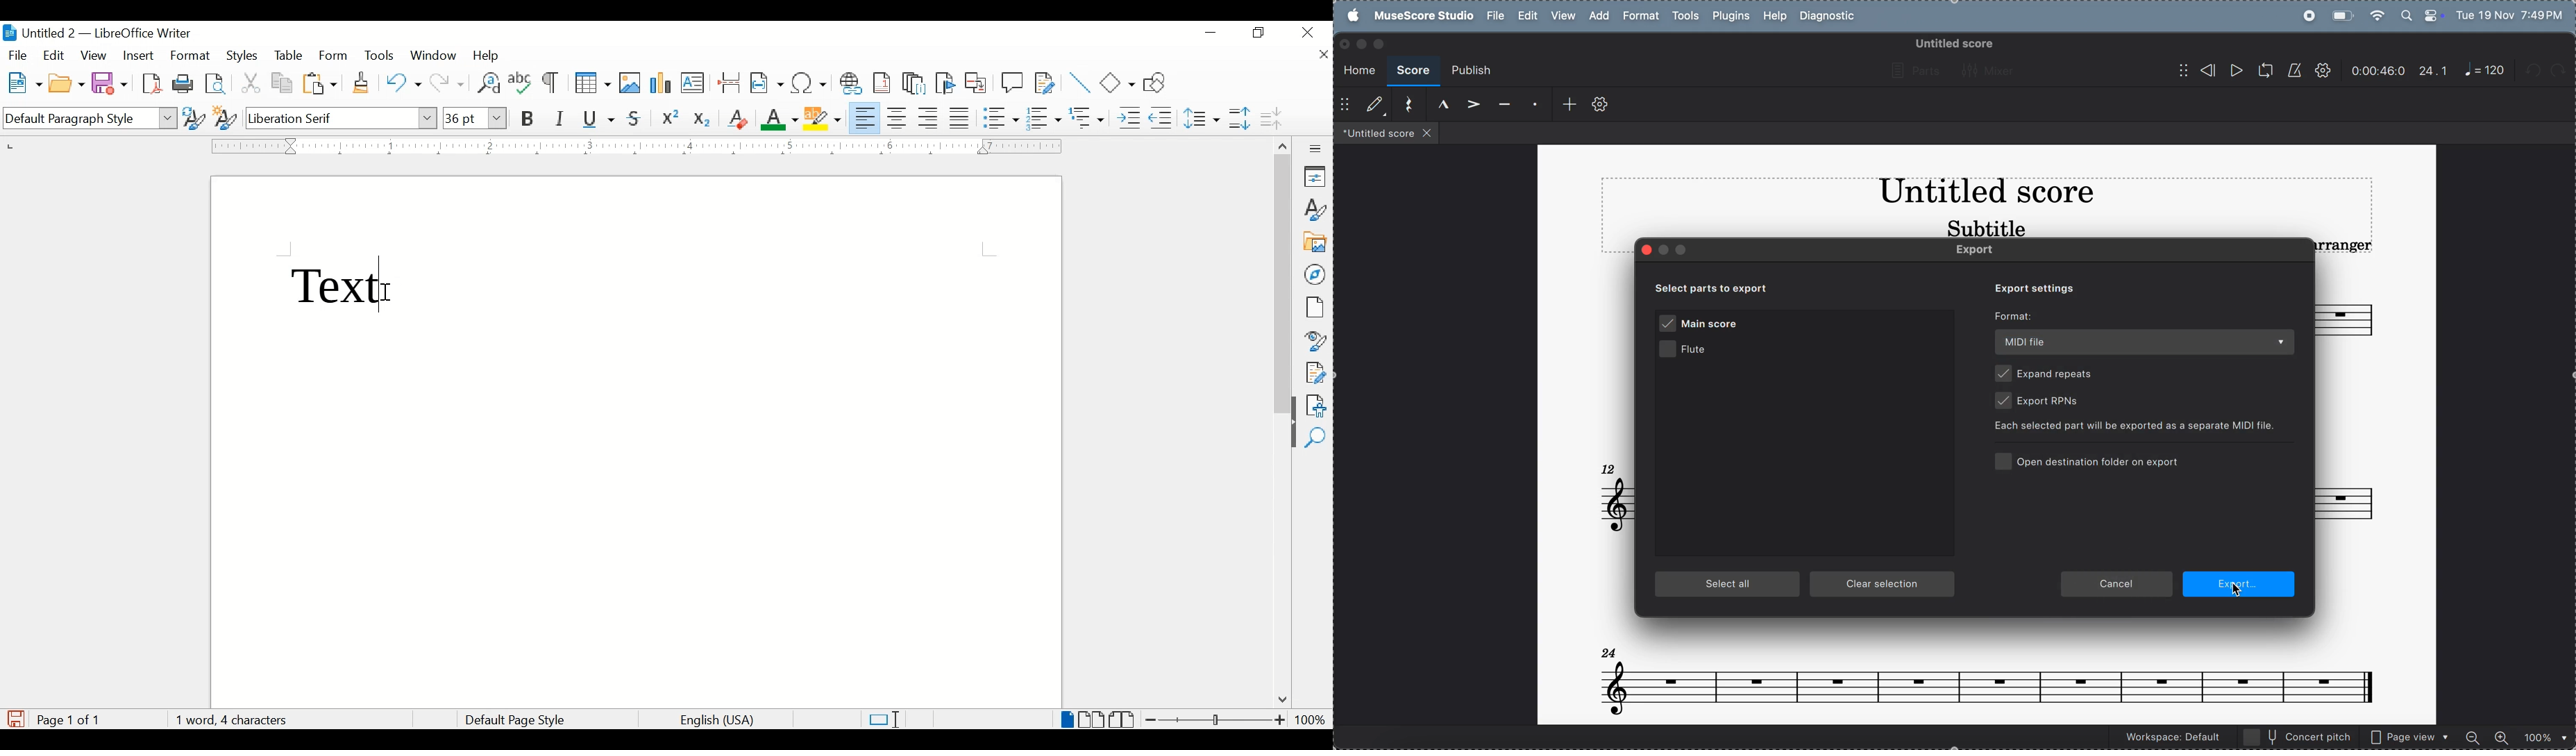 Image resolution: width=2576 pixels, height=756 pixels. I want to click on flute, so click(1699, 351).